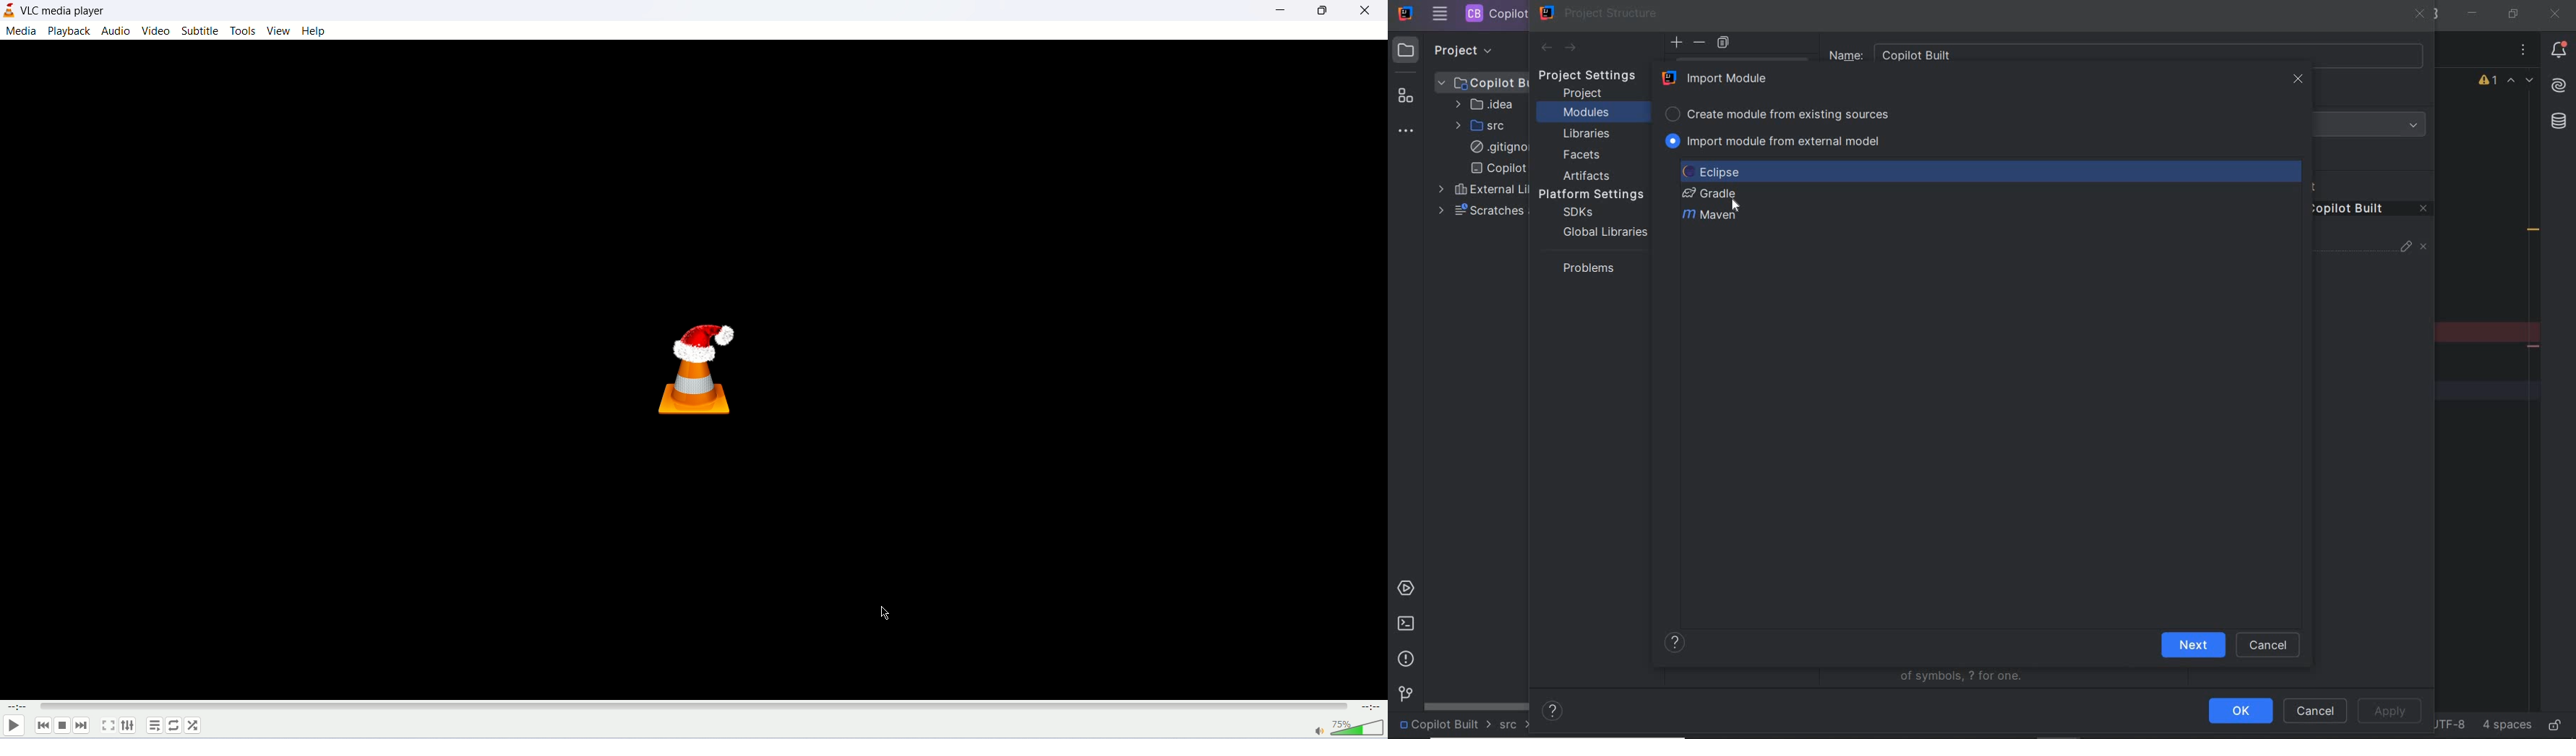 The height and width of the screenshot is (756, 2576). I want to click on problems, so click(1407, 659).